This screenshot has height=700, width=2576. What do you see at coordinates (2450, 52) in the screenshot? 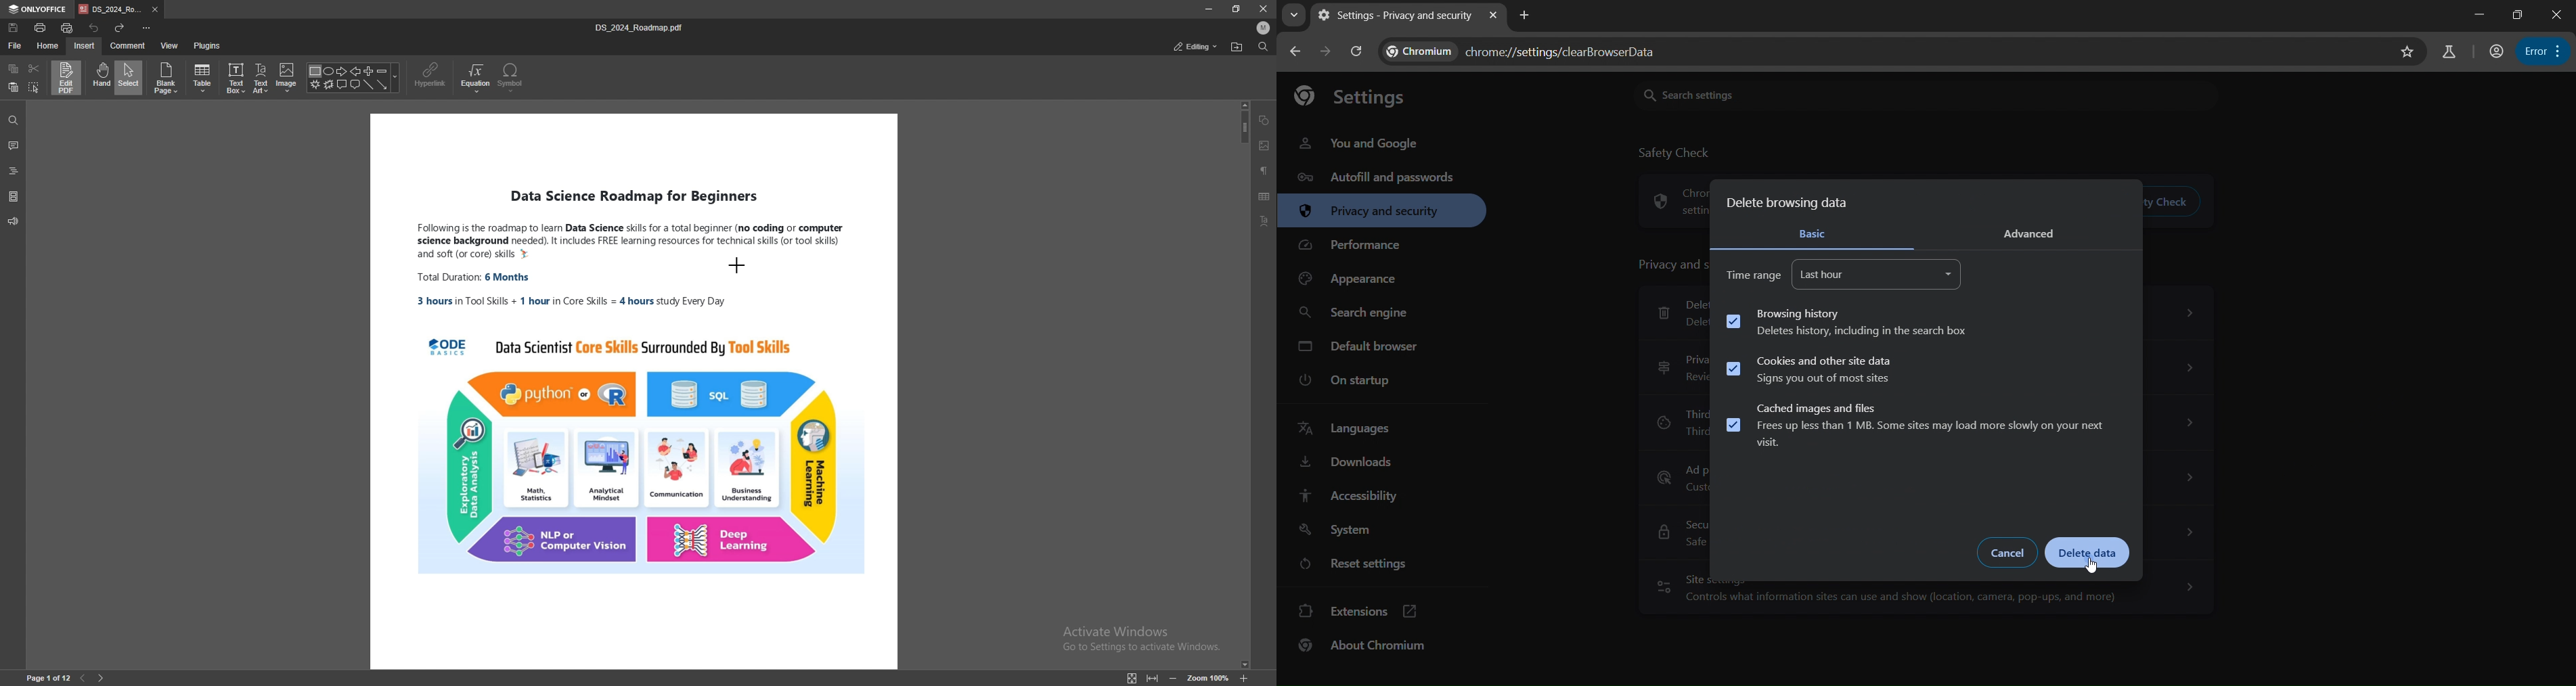
I see `search labs` at bounding box center [2450, 52].